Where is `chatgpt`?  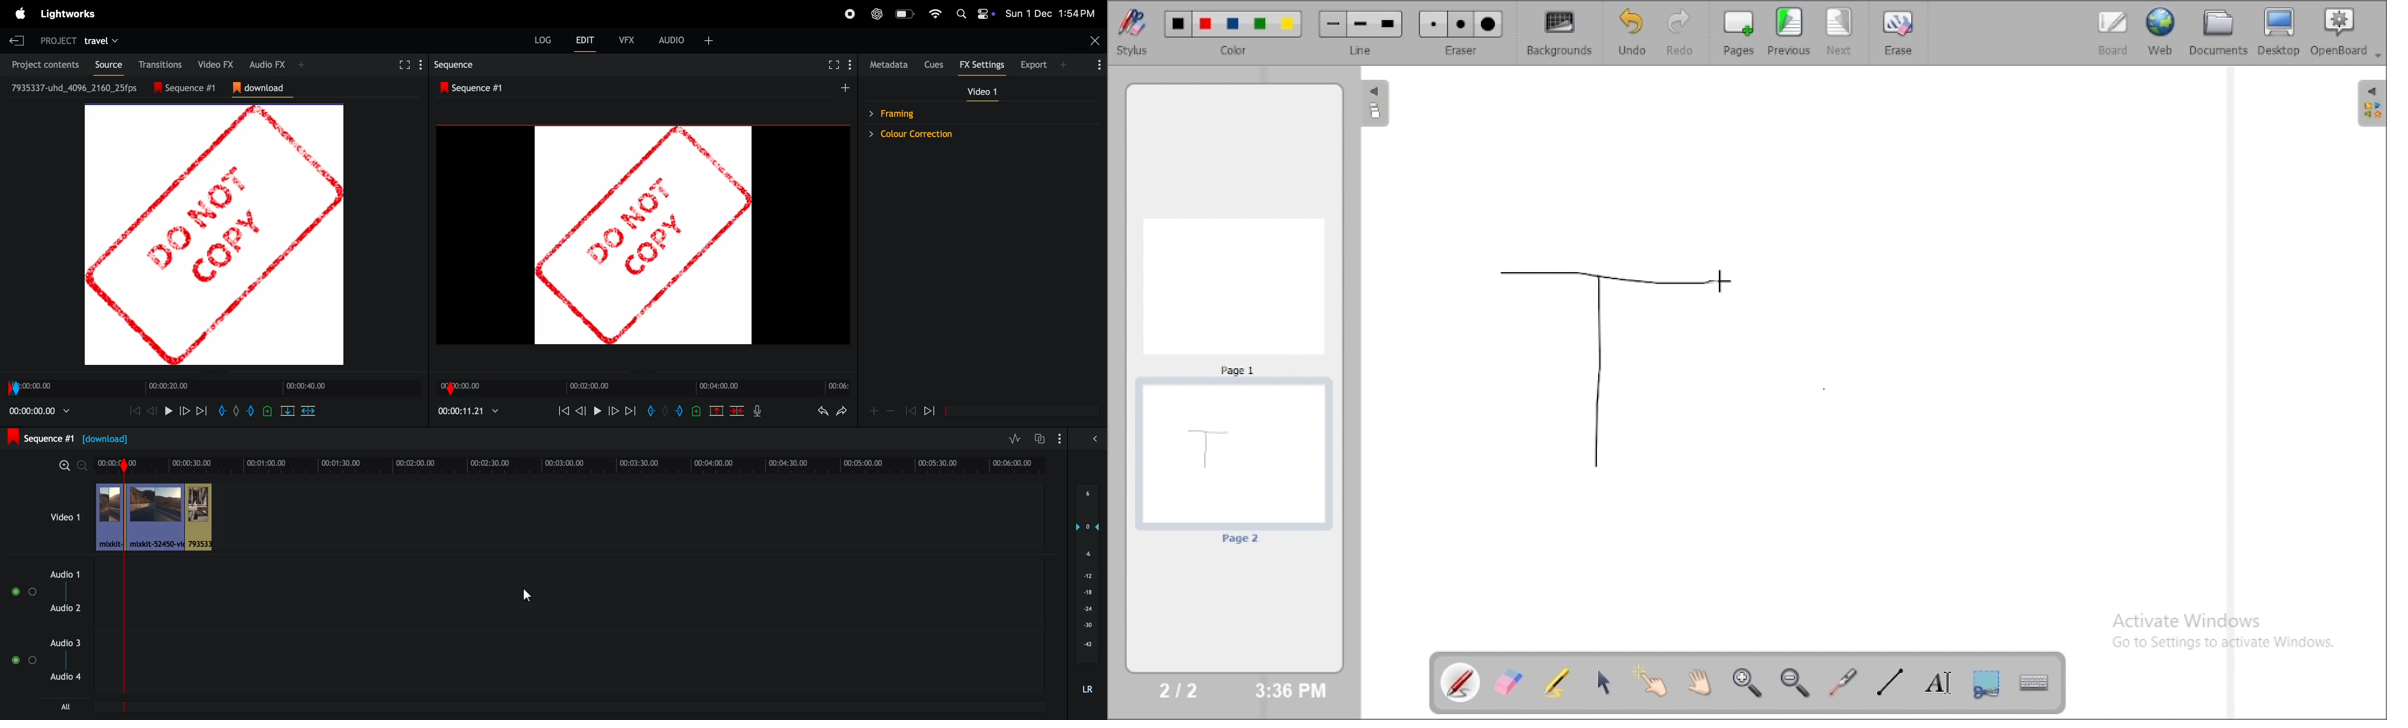 chatgpt is located at coordinates (877, 14).